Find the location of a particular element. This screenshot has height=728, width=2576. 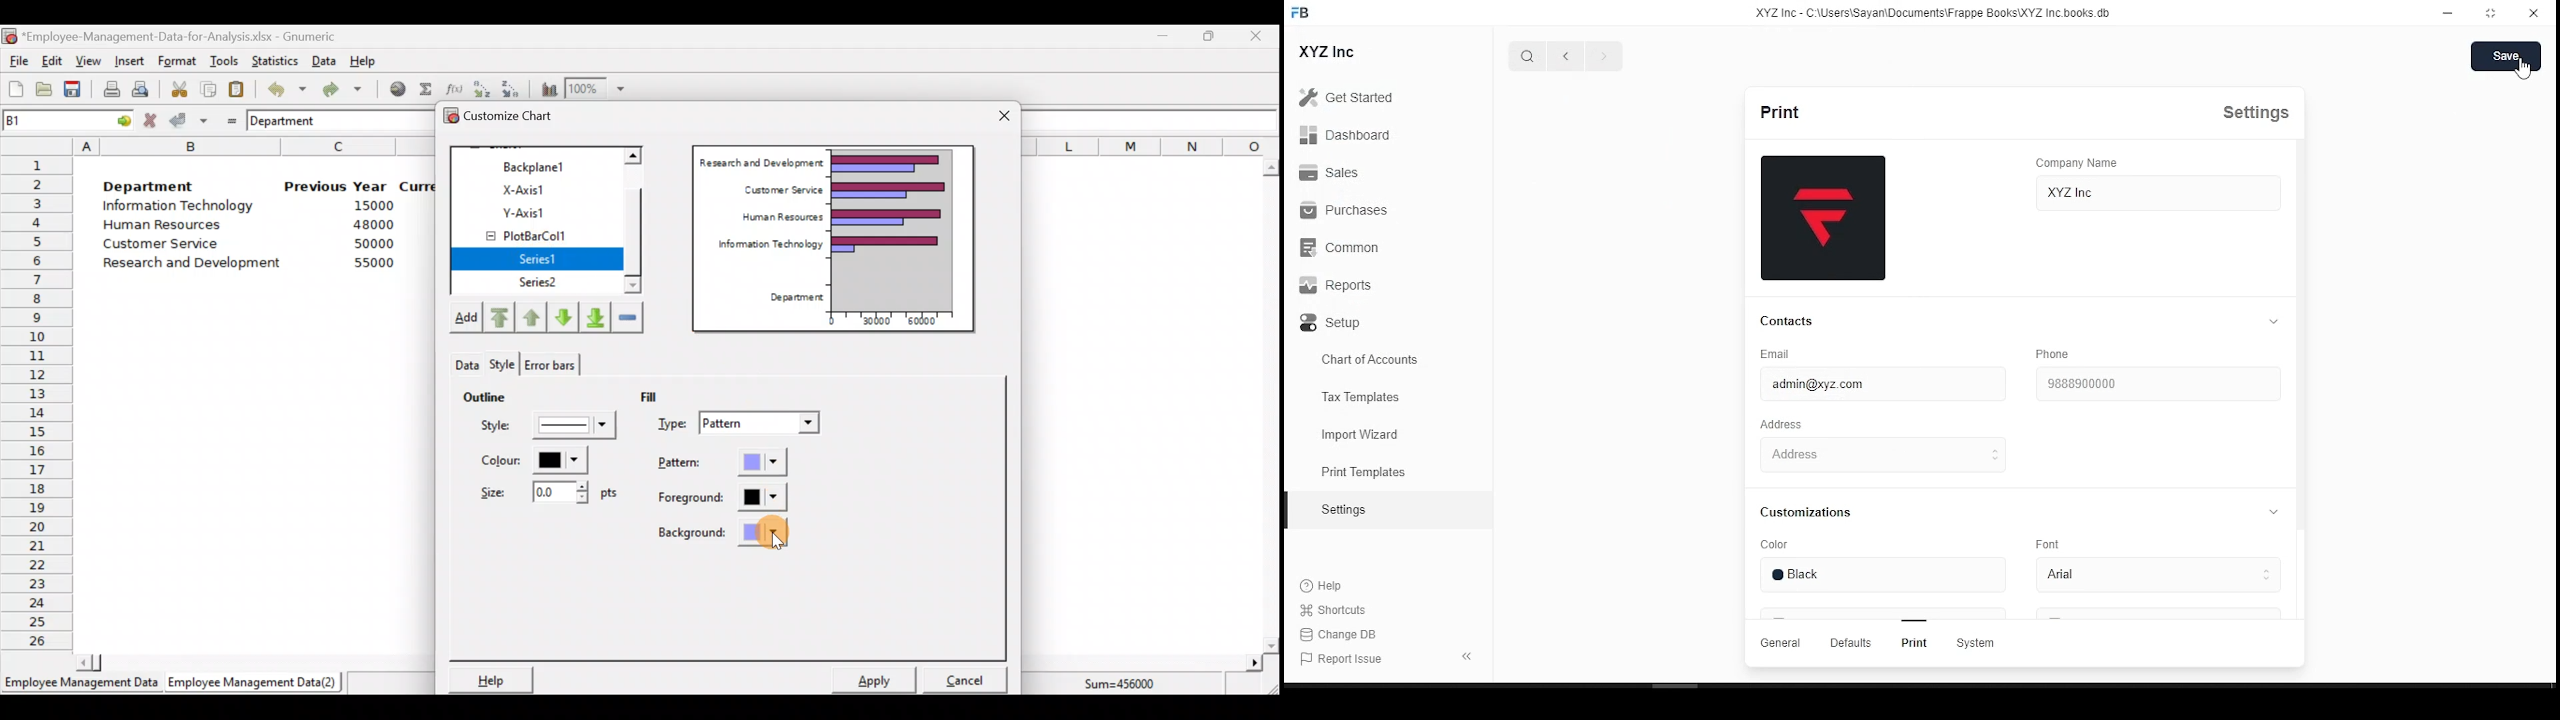

Change DB is located at coordinates (1341, 634).